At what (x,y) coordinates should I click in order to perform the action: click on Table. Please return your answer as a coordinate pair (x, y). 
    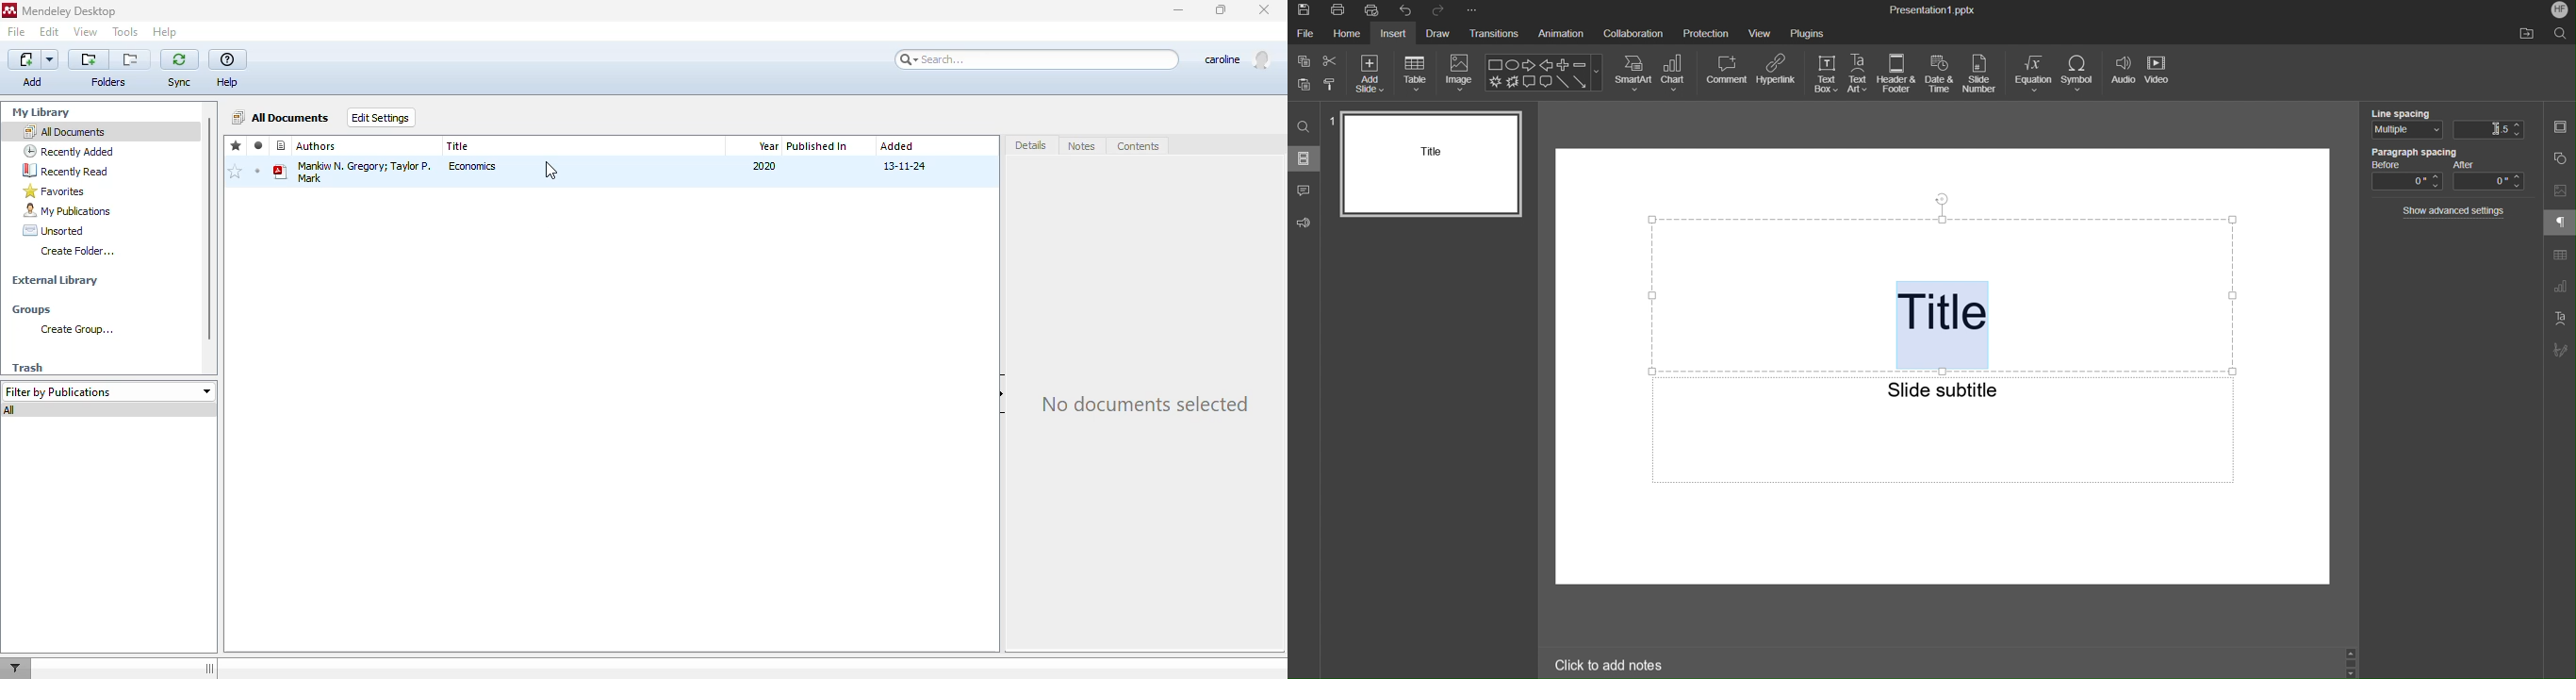
    Looking at the image, I should click on (2559, 256).